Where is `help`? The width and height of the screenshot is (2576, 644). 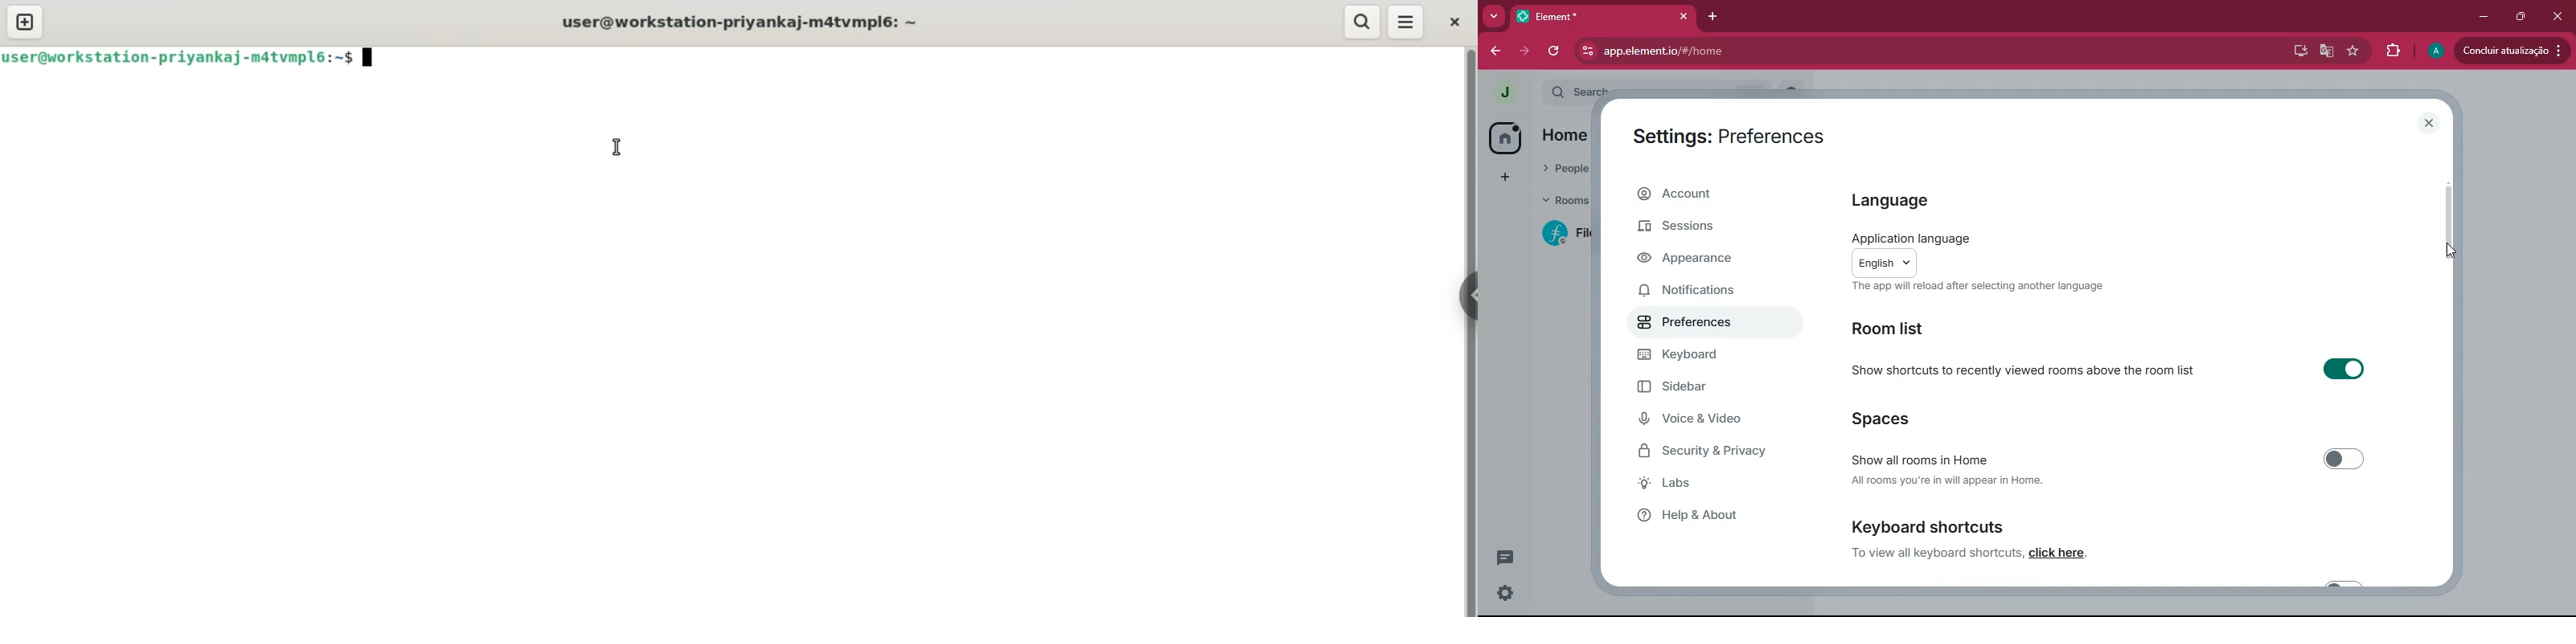
help is located at coordinates (1705, 518).